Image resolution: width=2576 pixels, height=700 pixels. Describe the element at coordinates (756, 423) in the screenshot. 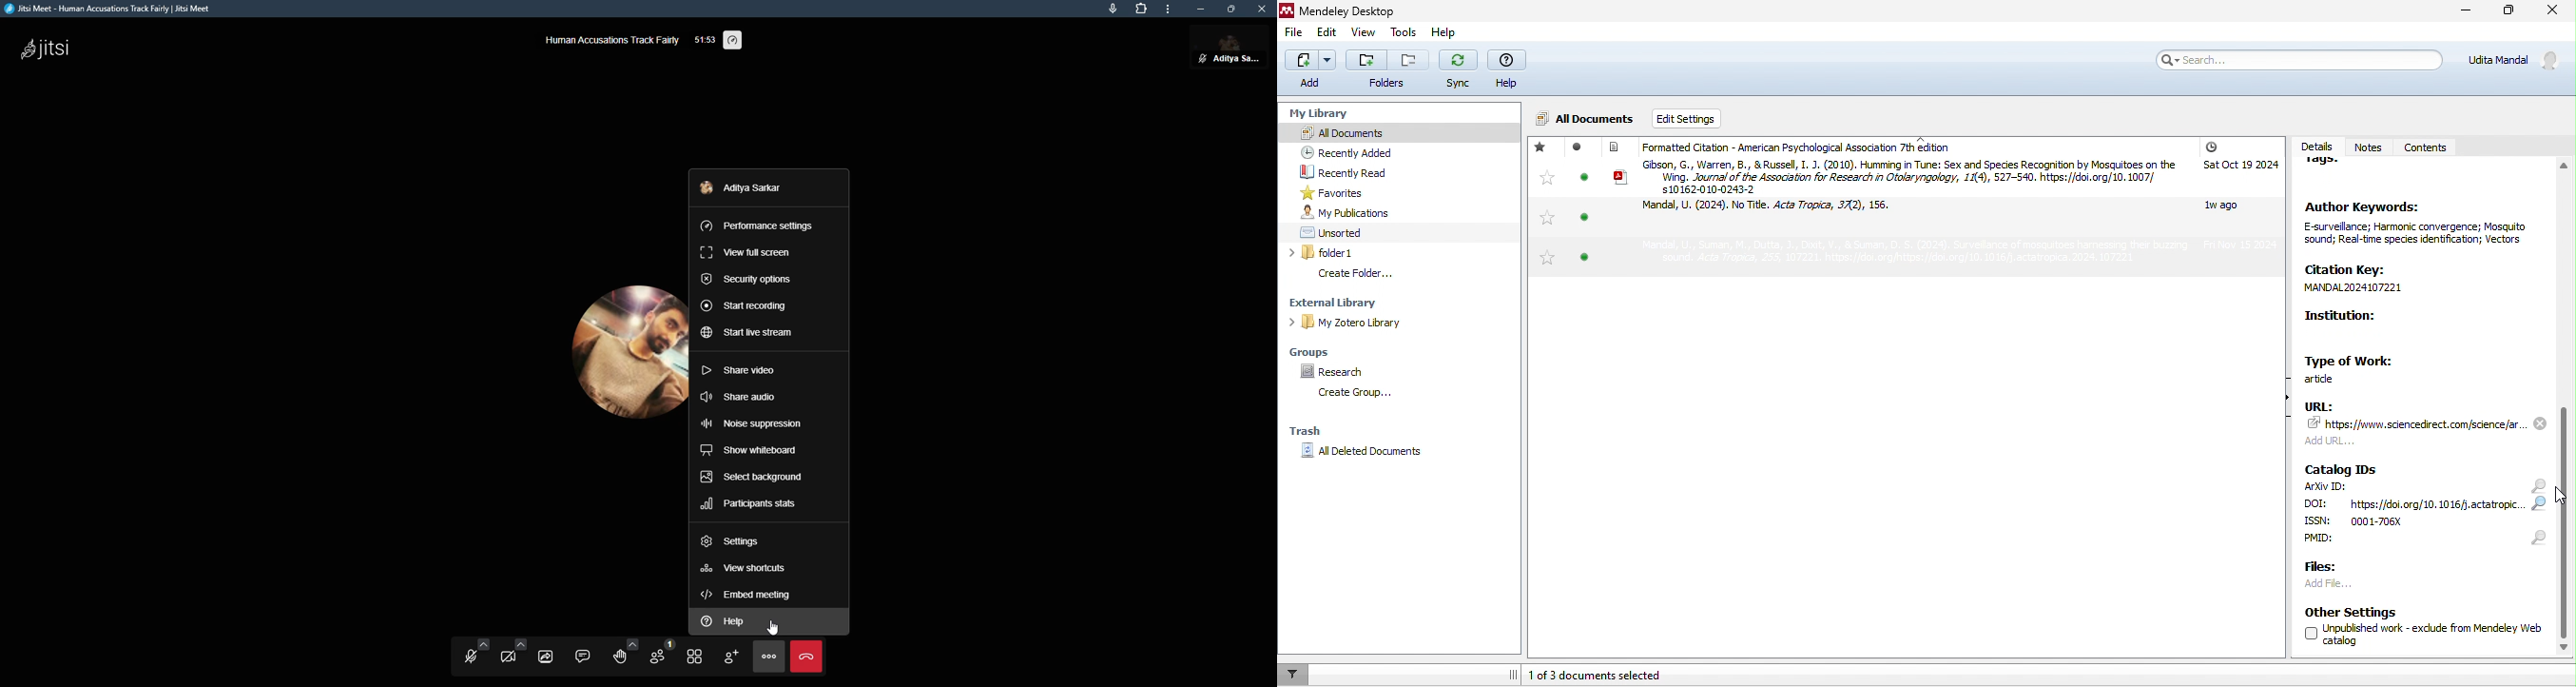

I see `noise suppression` at that location.